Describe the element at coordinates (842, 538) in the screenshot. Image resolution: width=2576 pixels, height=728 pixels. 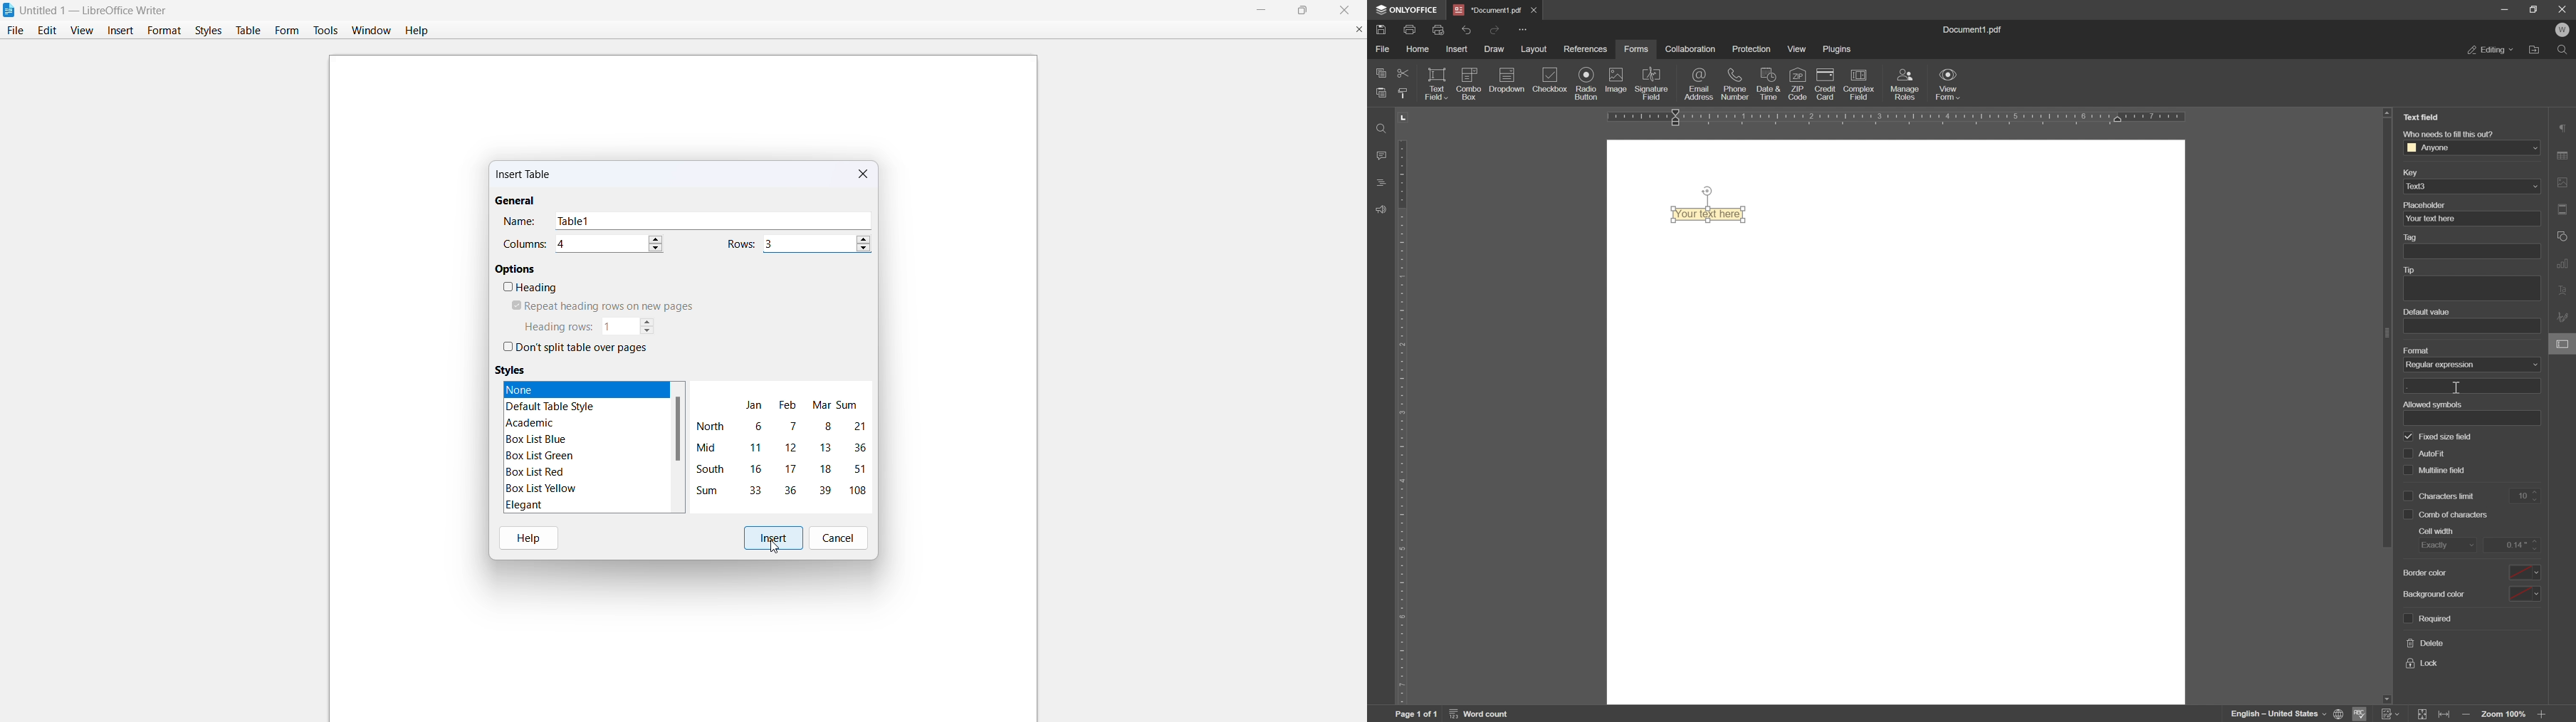
I see `cancel` at that location.